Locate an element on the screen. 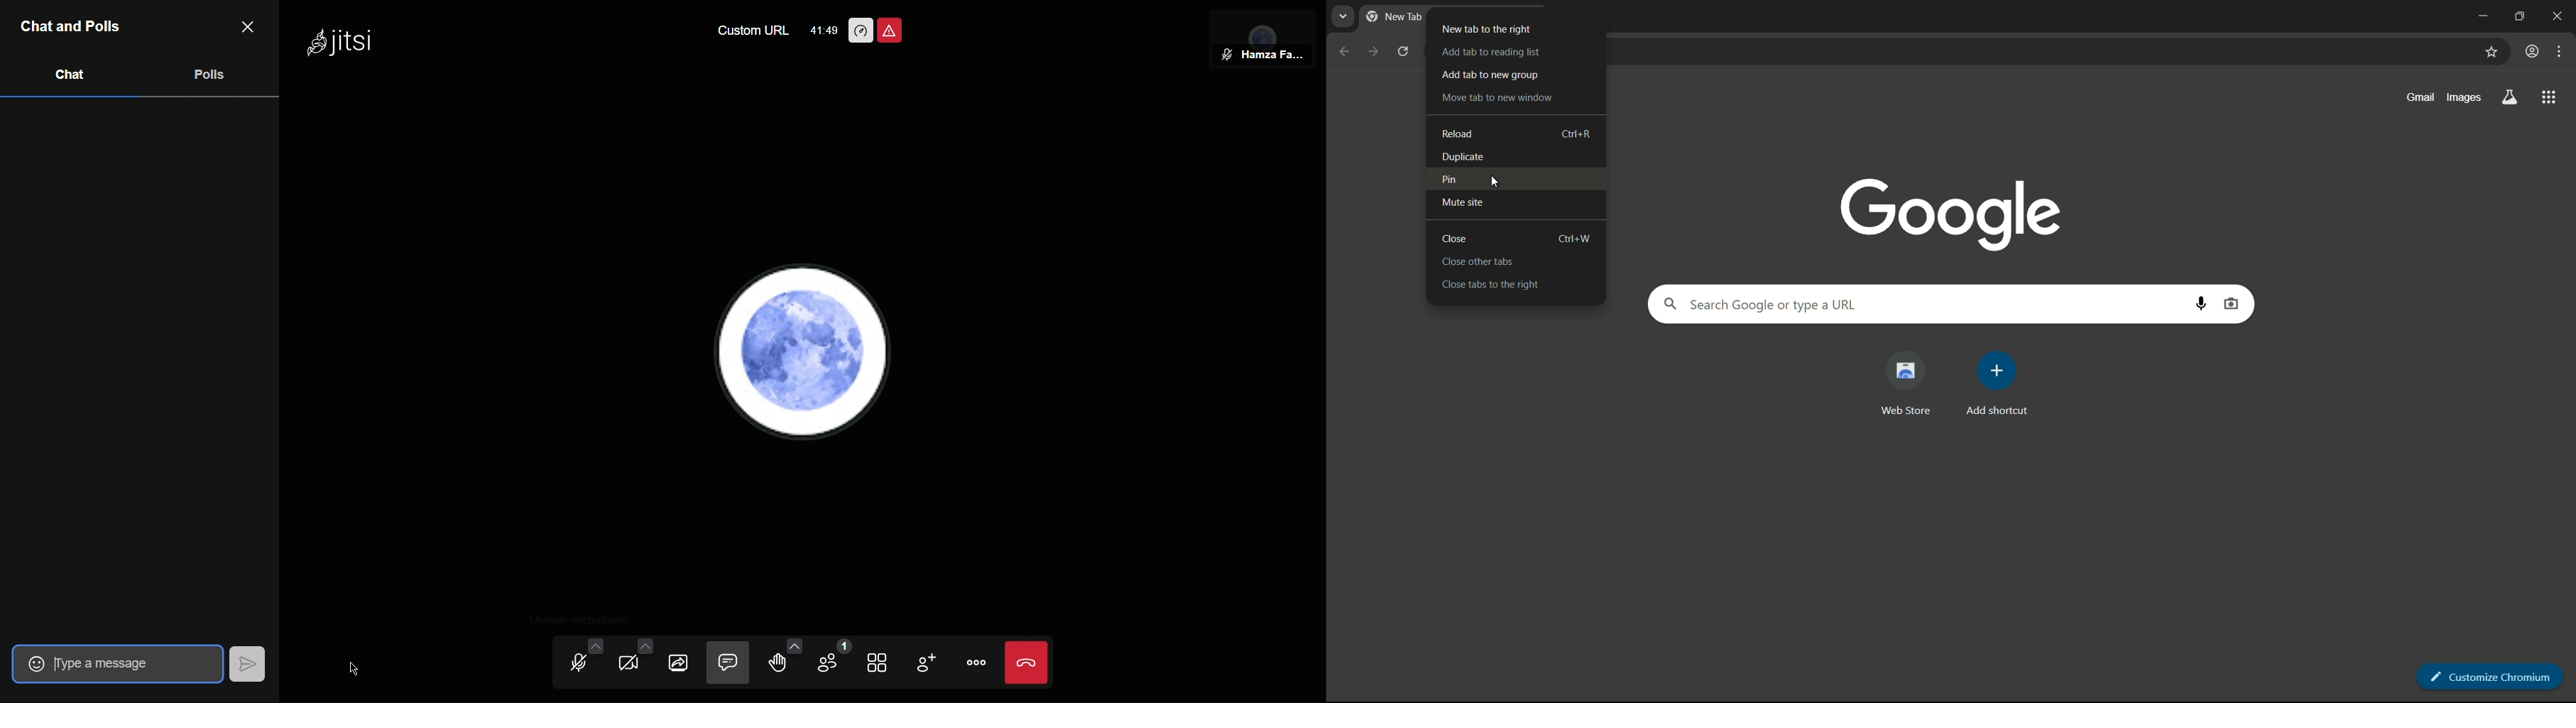  End Call is located at coordinates (1029, 664).